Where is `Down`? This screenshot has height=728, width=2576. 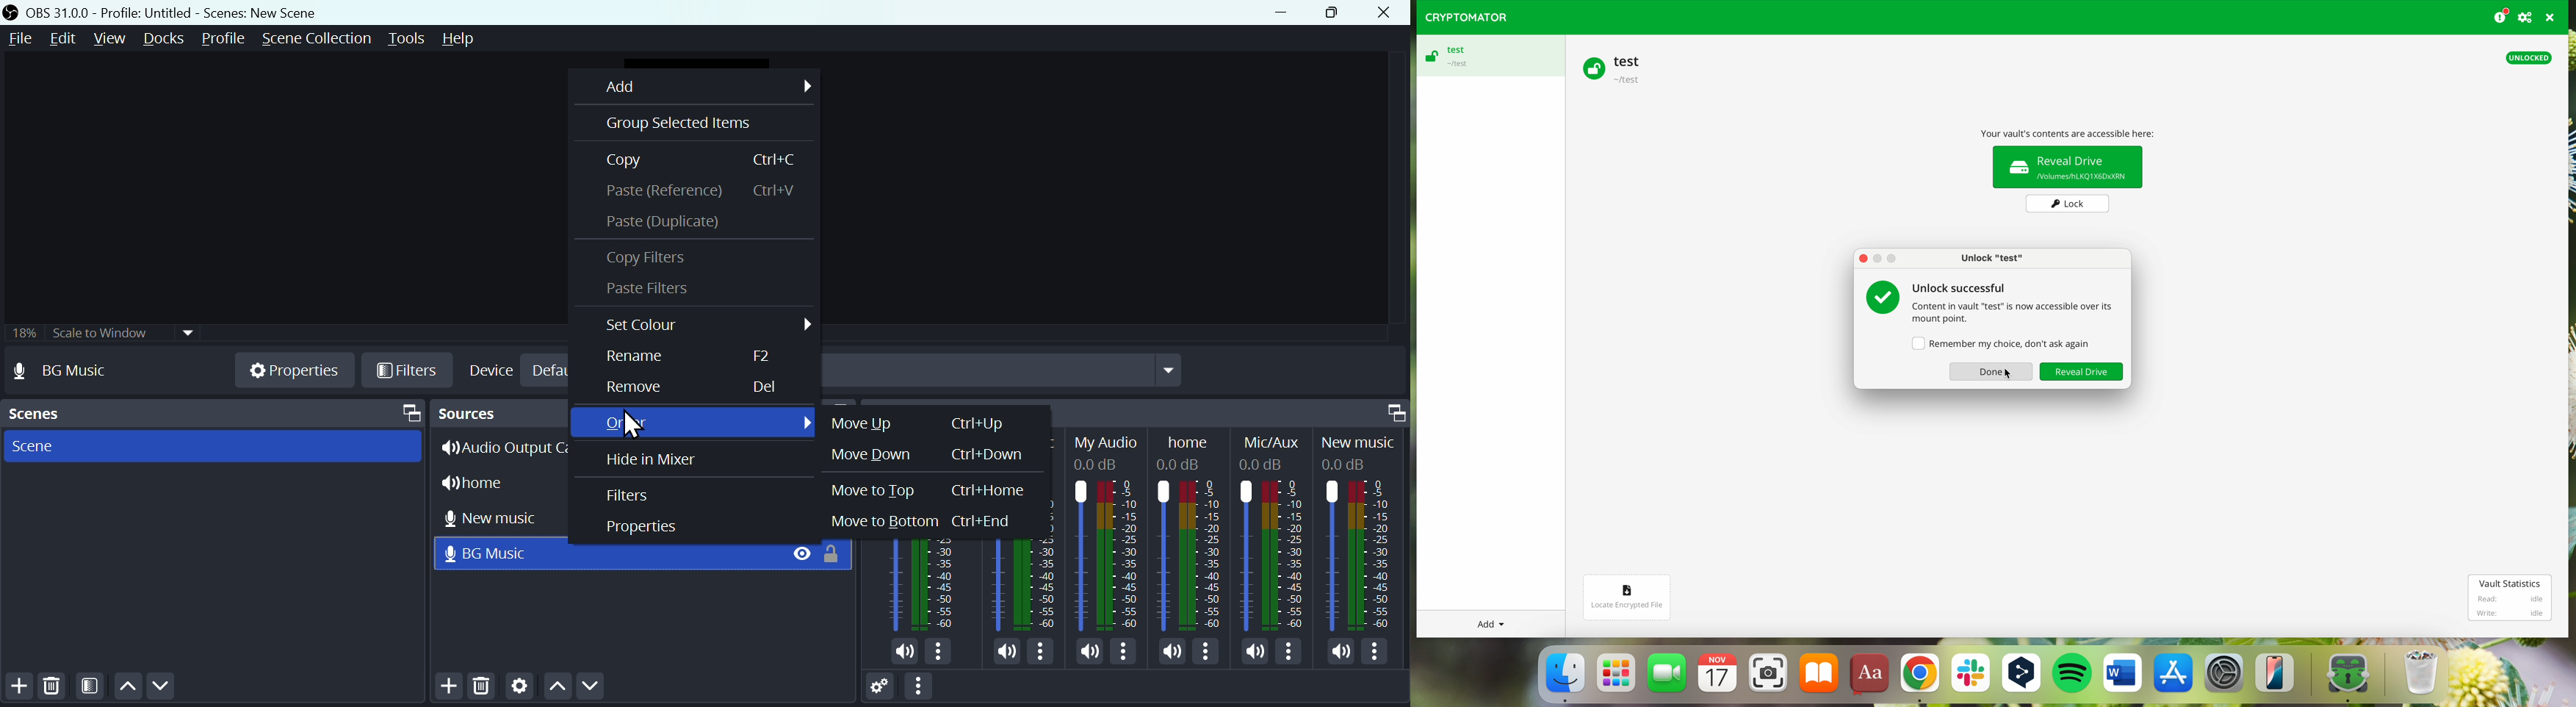 Down is located at coordinates (613, 690).